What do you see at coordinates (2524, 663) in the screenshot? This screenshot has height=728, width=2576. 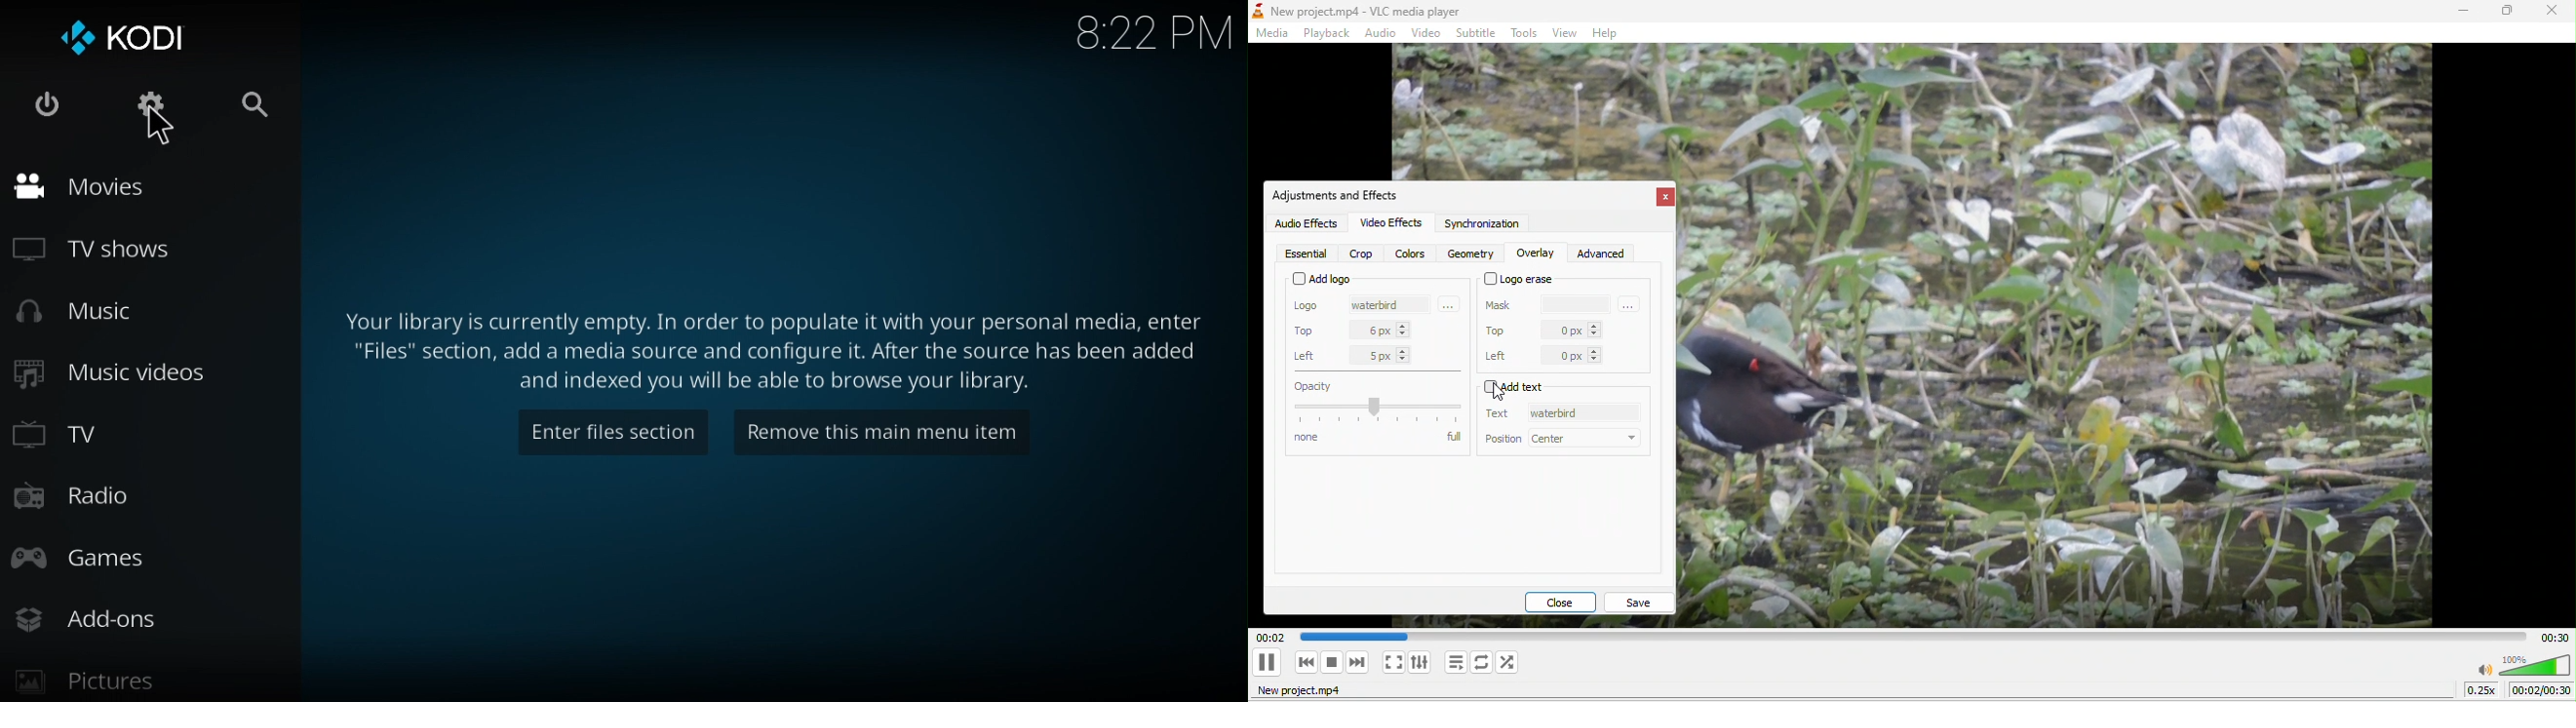 I see `volume` at bounding box center [2524, 663].